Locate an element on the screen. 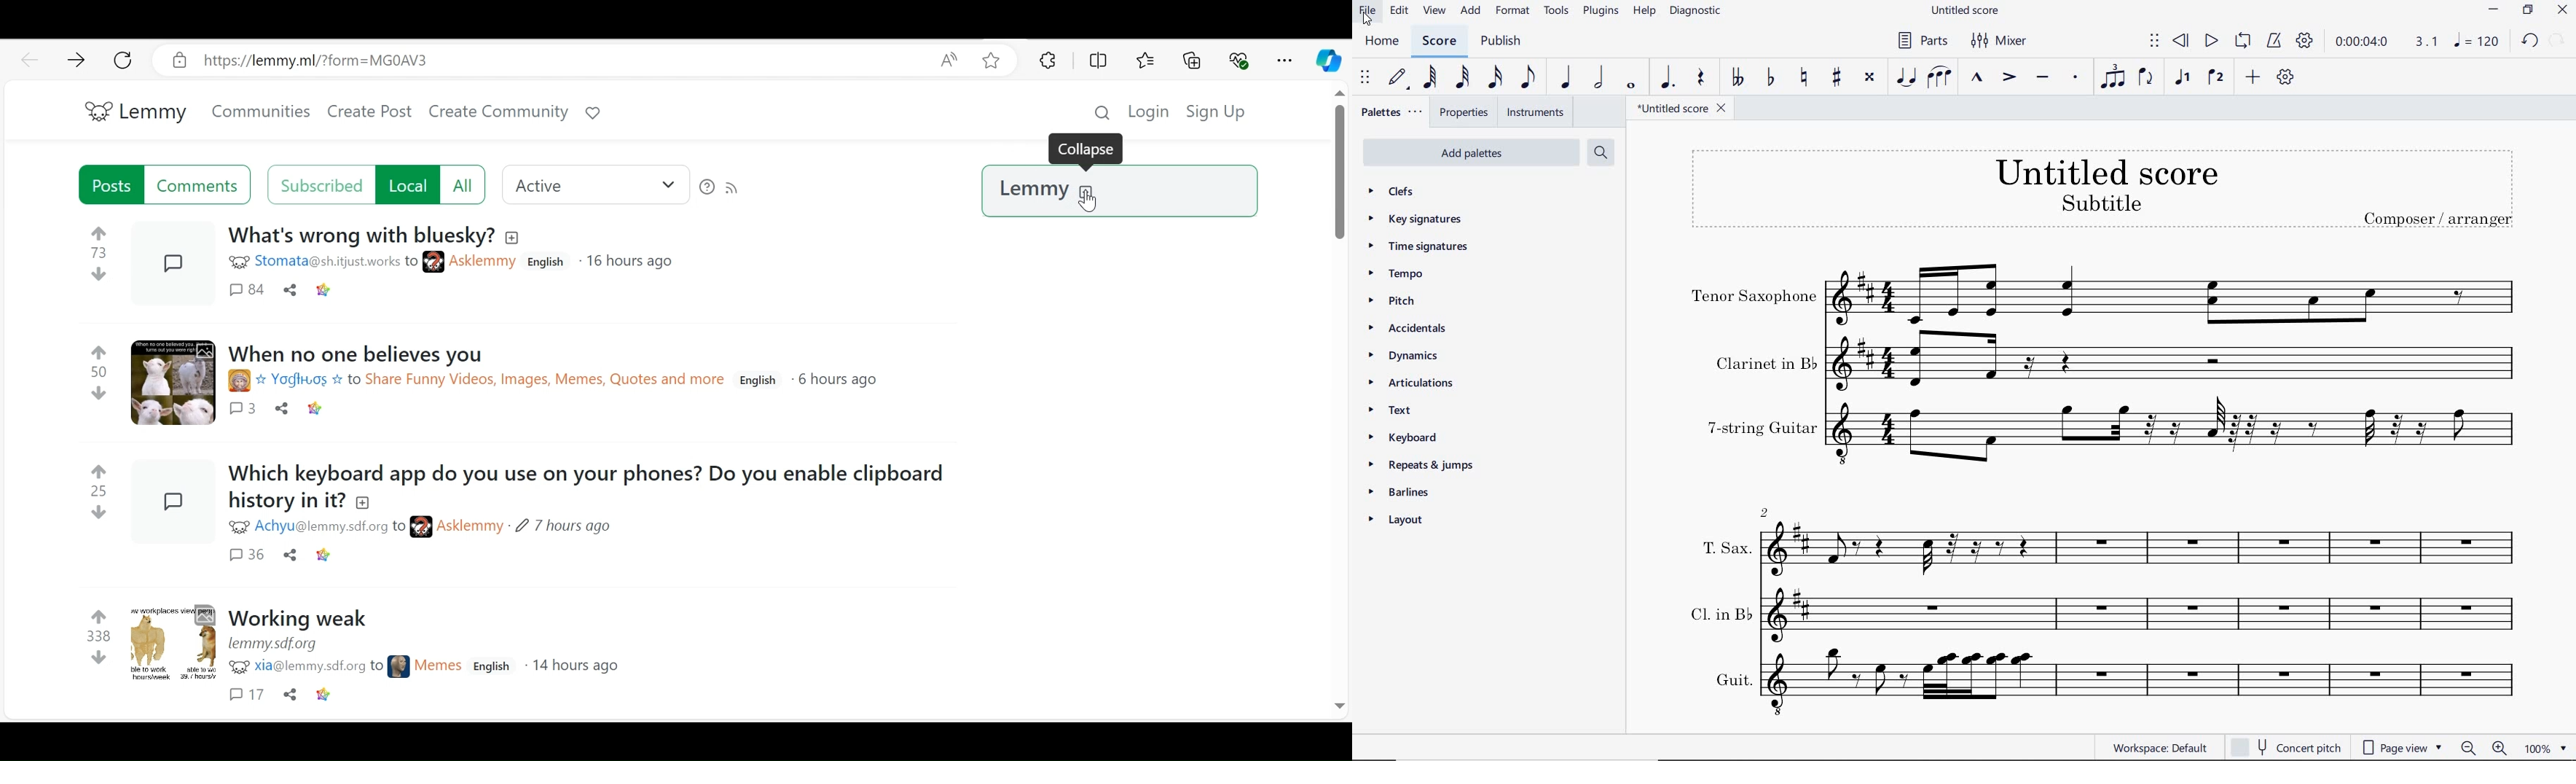  language is located at coordinates (493, 666).